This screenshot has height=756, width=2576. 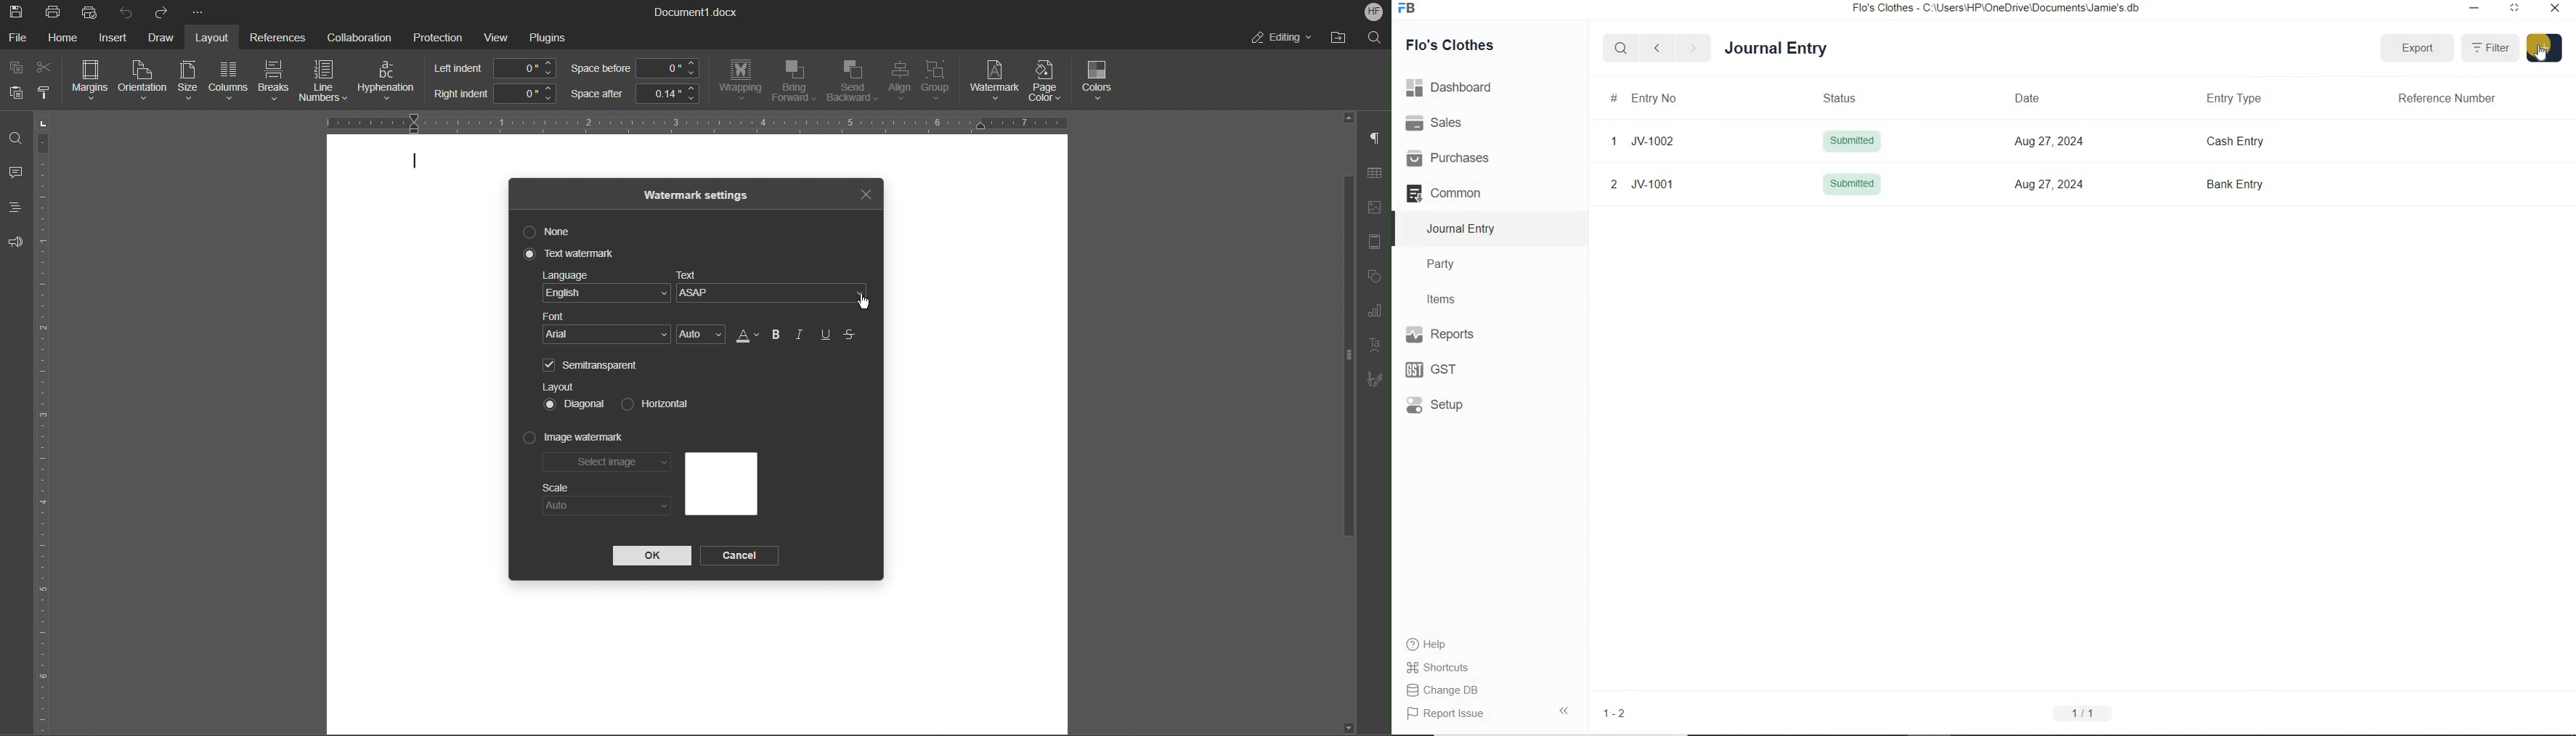 I want to click on Frappe Books logo, so click(x=1410, y=10).